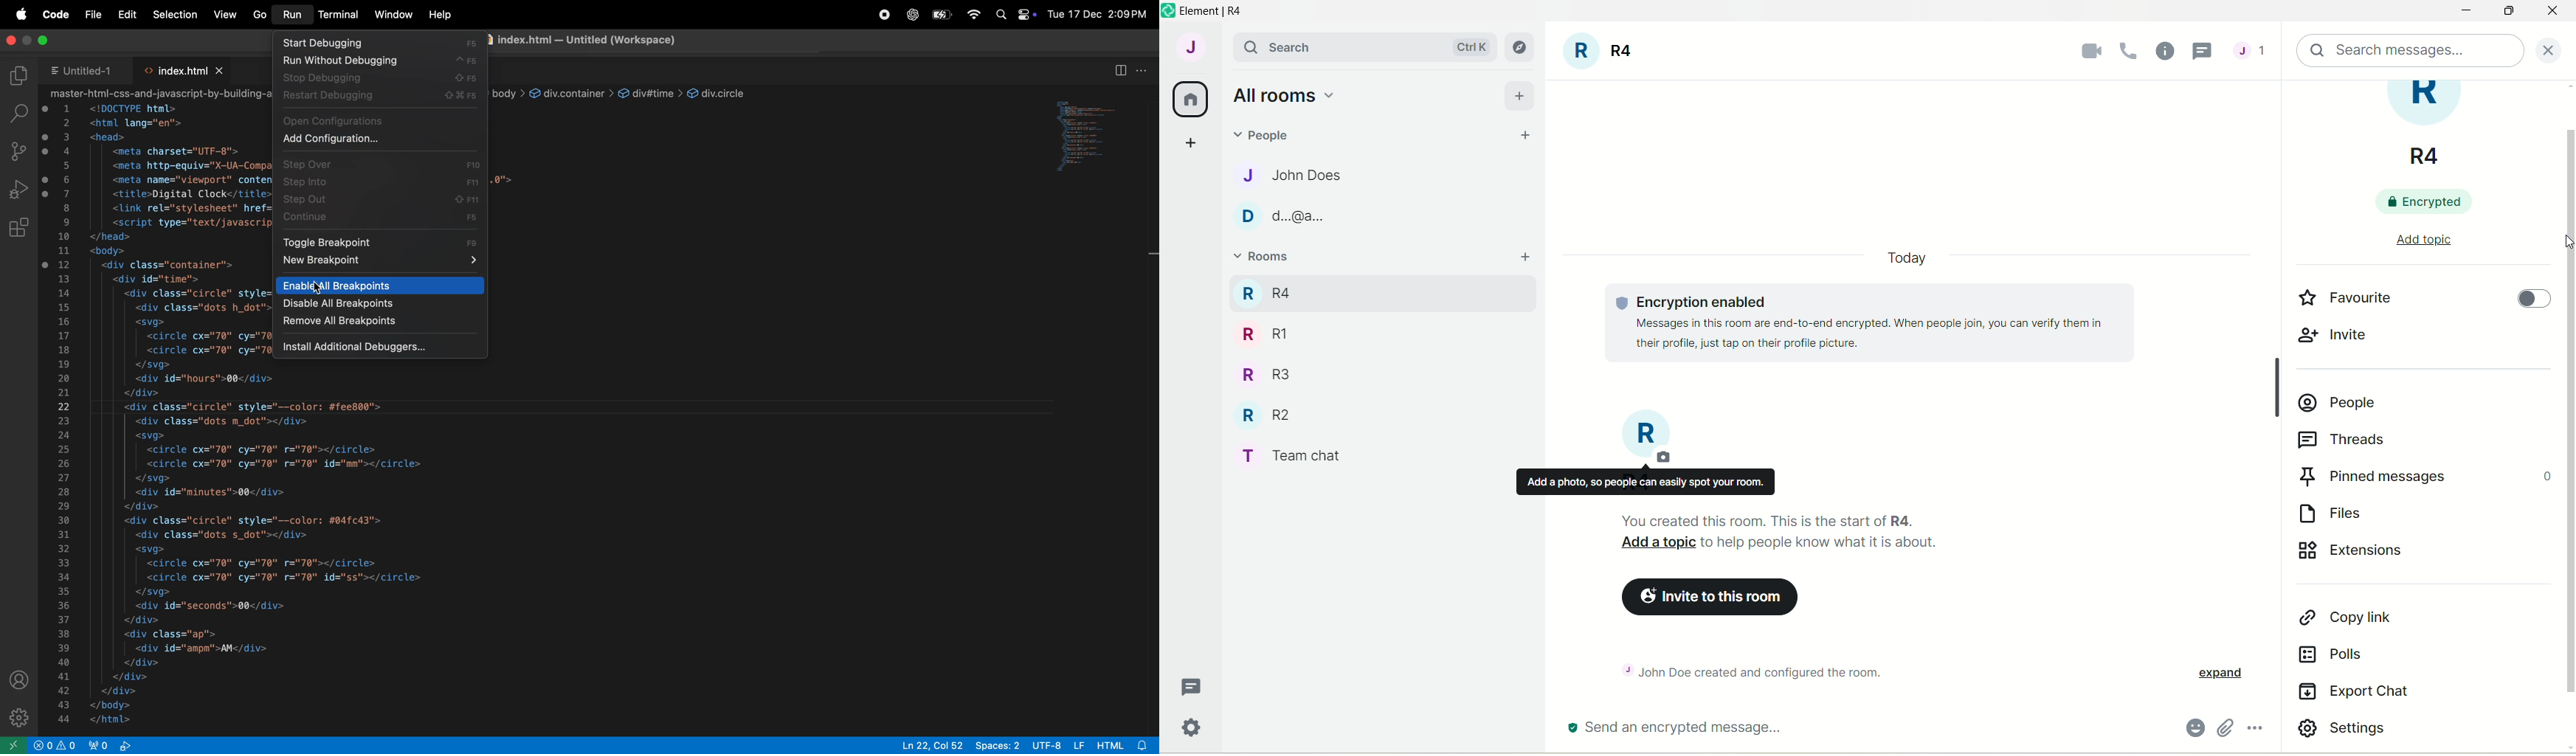  What do you see at coordinates (997, 744) in the screenshot?
I see `spaces: 2` at bounding box center [997, 744].